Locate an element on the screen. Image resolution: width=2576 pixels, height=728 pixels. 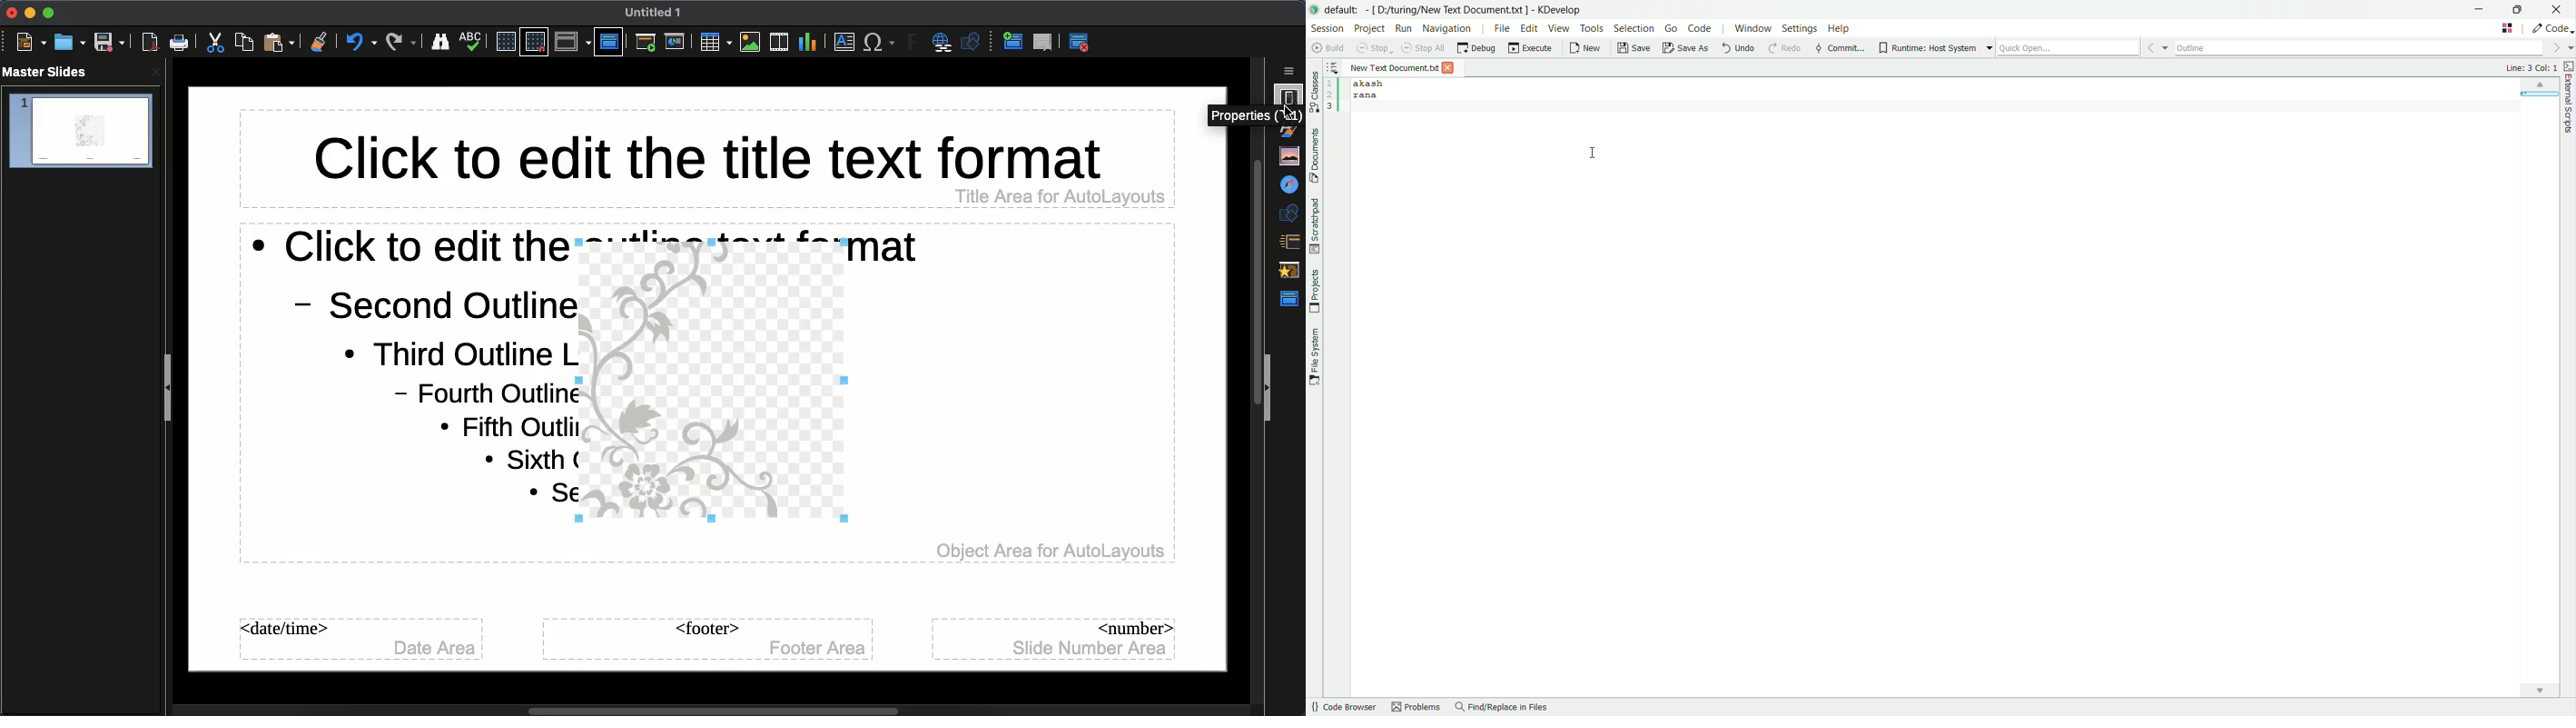
Slide transition is located at coordinates (1288, 243).